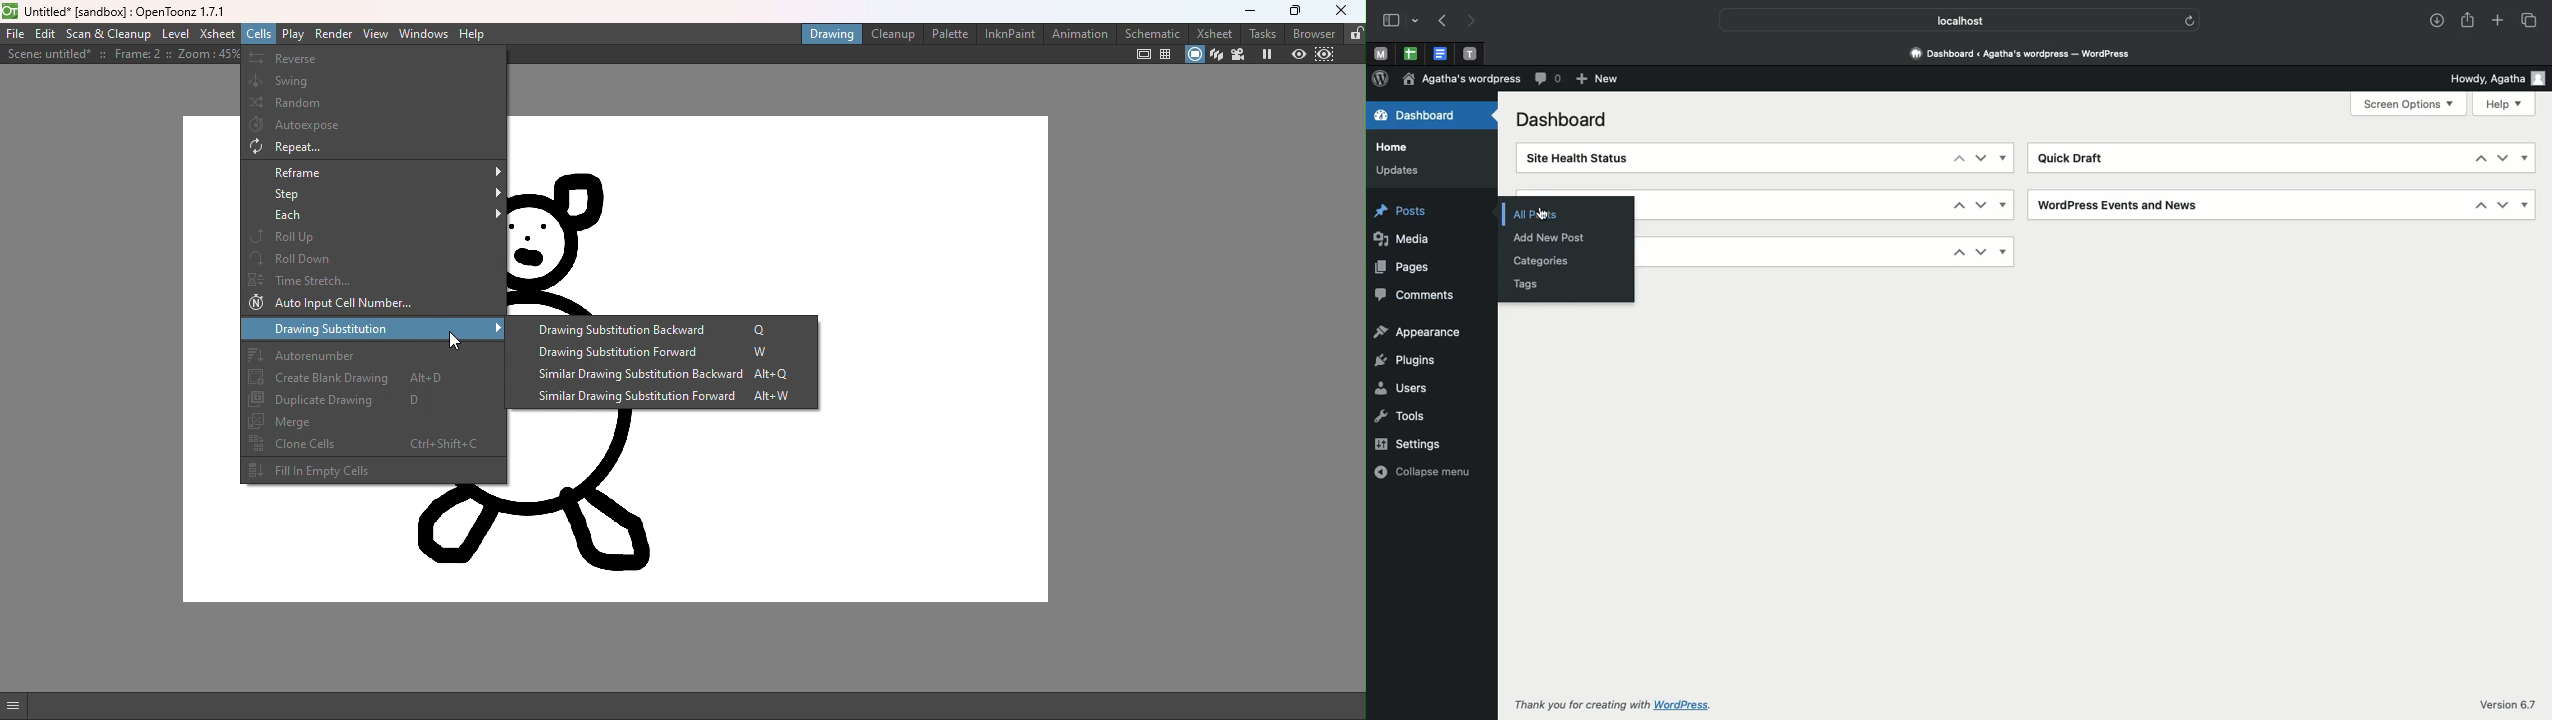 The height and width of the screenshot is (728, 2576). What do you see at coordinates (215, 33) in the screenshot?
I see `XSheet` at bounding box center [215, 33].